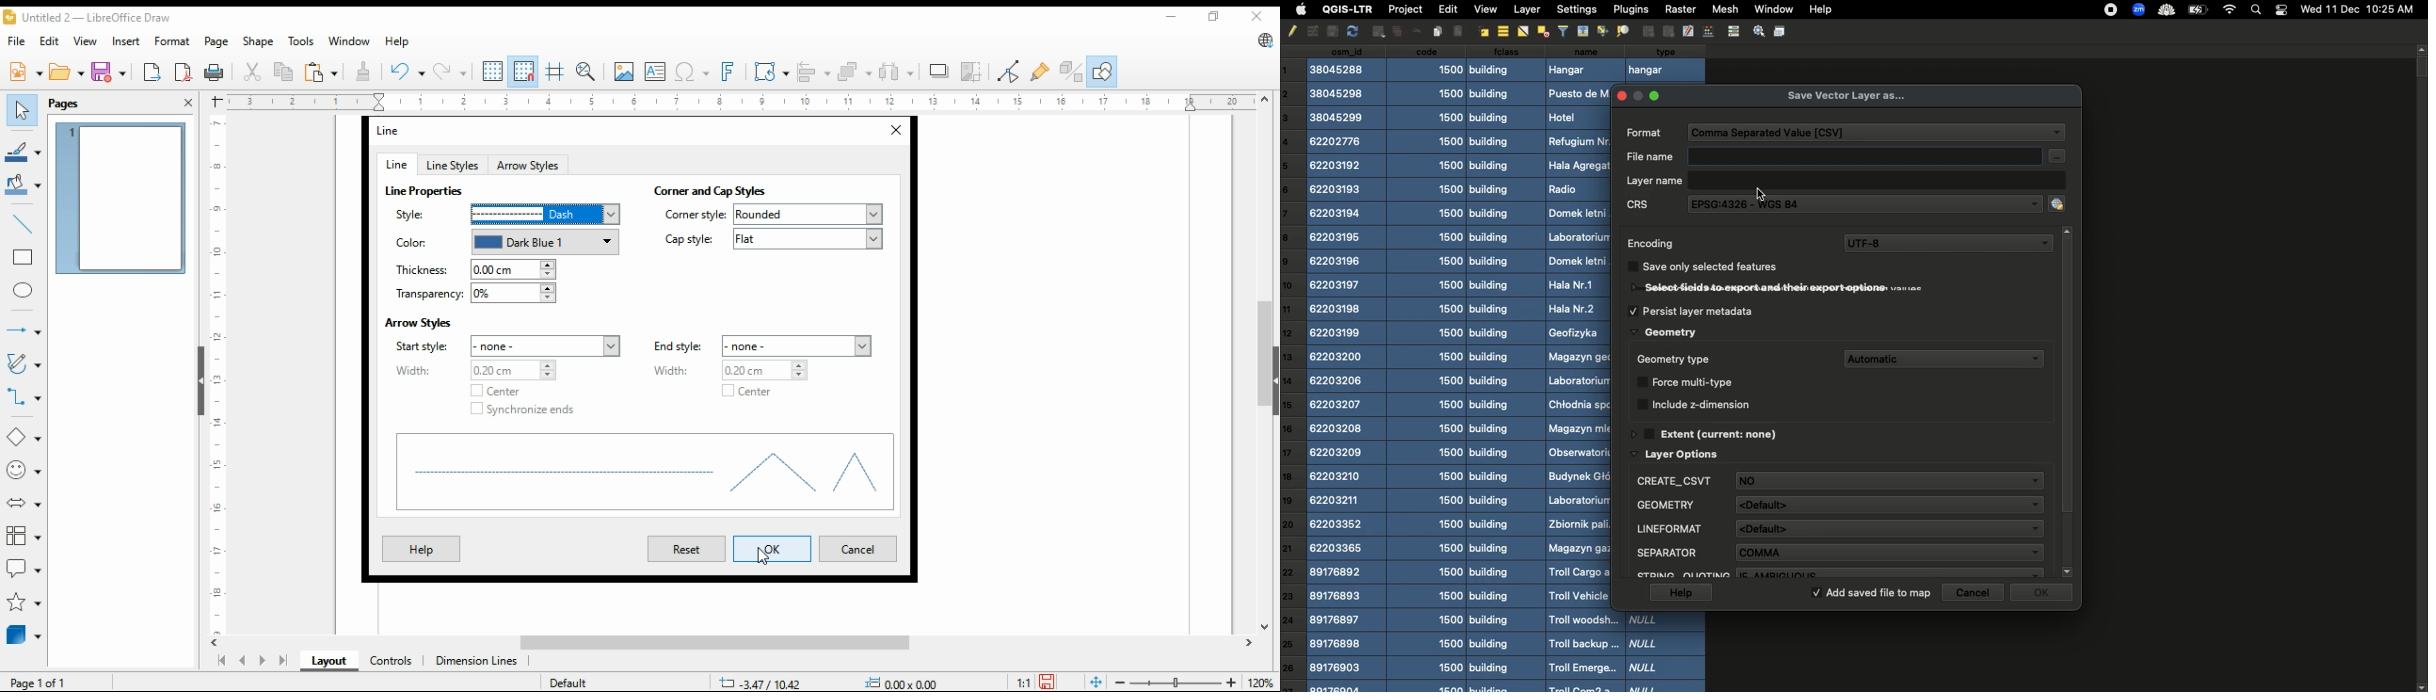 The width and height of the screenshot is (2436, 700). What do you see at coordinates (1038, 71) in the screenshot?
I see `show gluepoint functions` at bounding box center [1038, 71].